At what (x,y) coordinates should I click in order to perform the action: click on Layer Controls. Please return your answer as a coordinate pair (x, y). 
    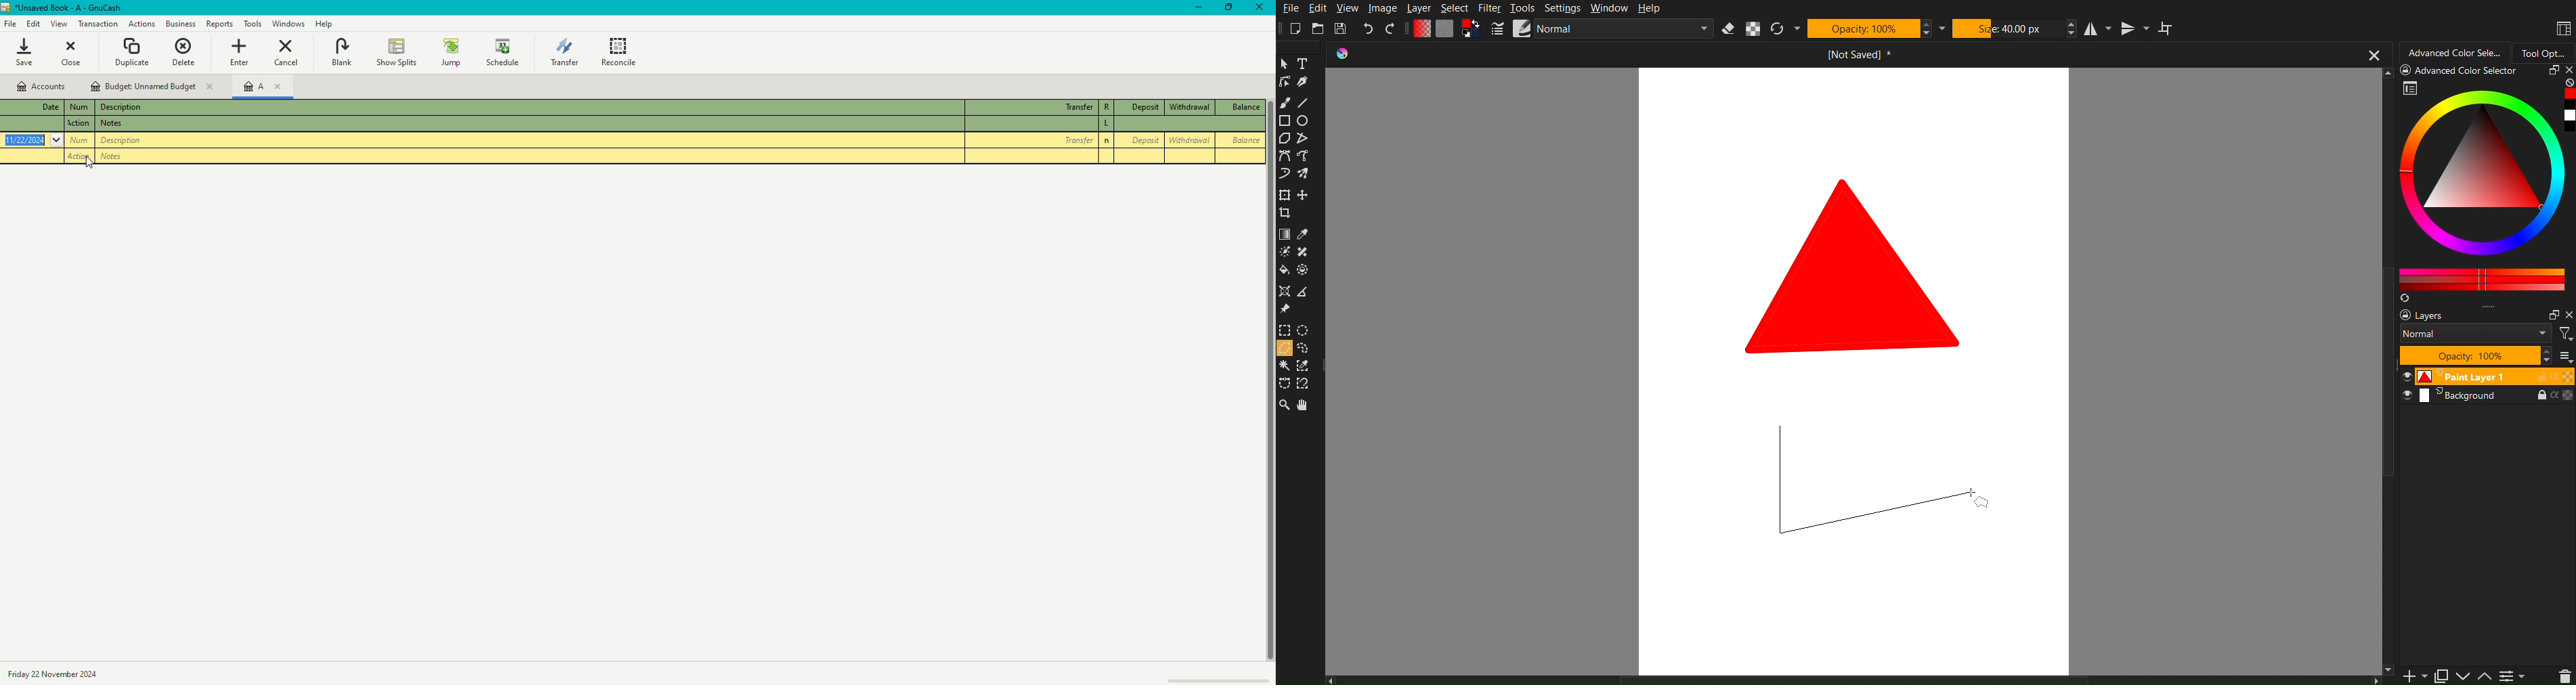
    Looking at the image, I should click on (2564, 676).